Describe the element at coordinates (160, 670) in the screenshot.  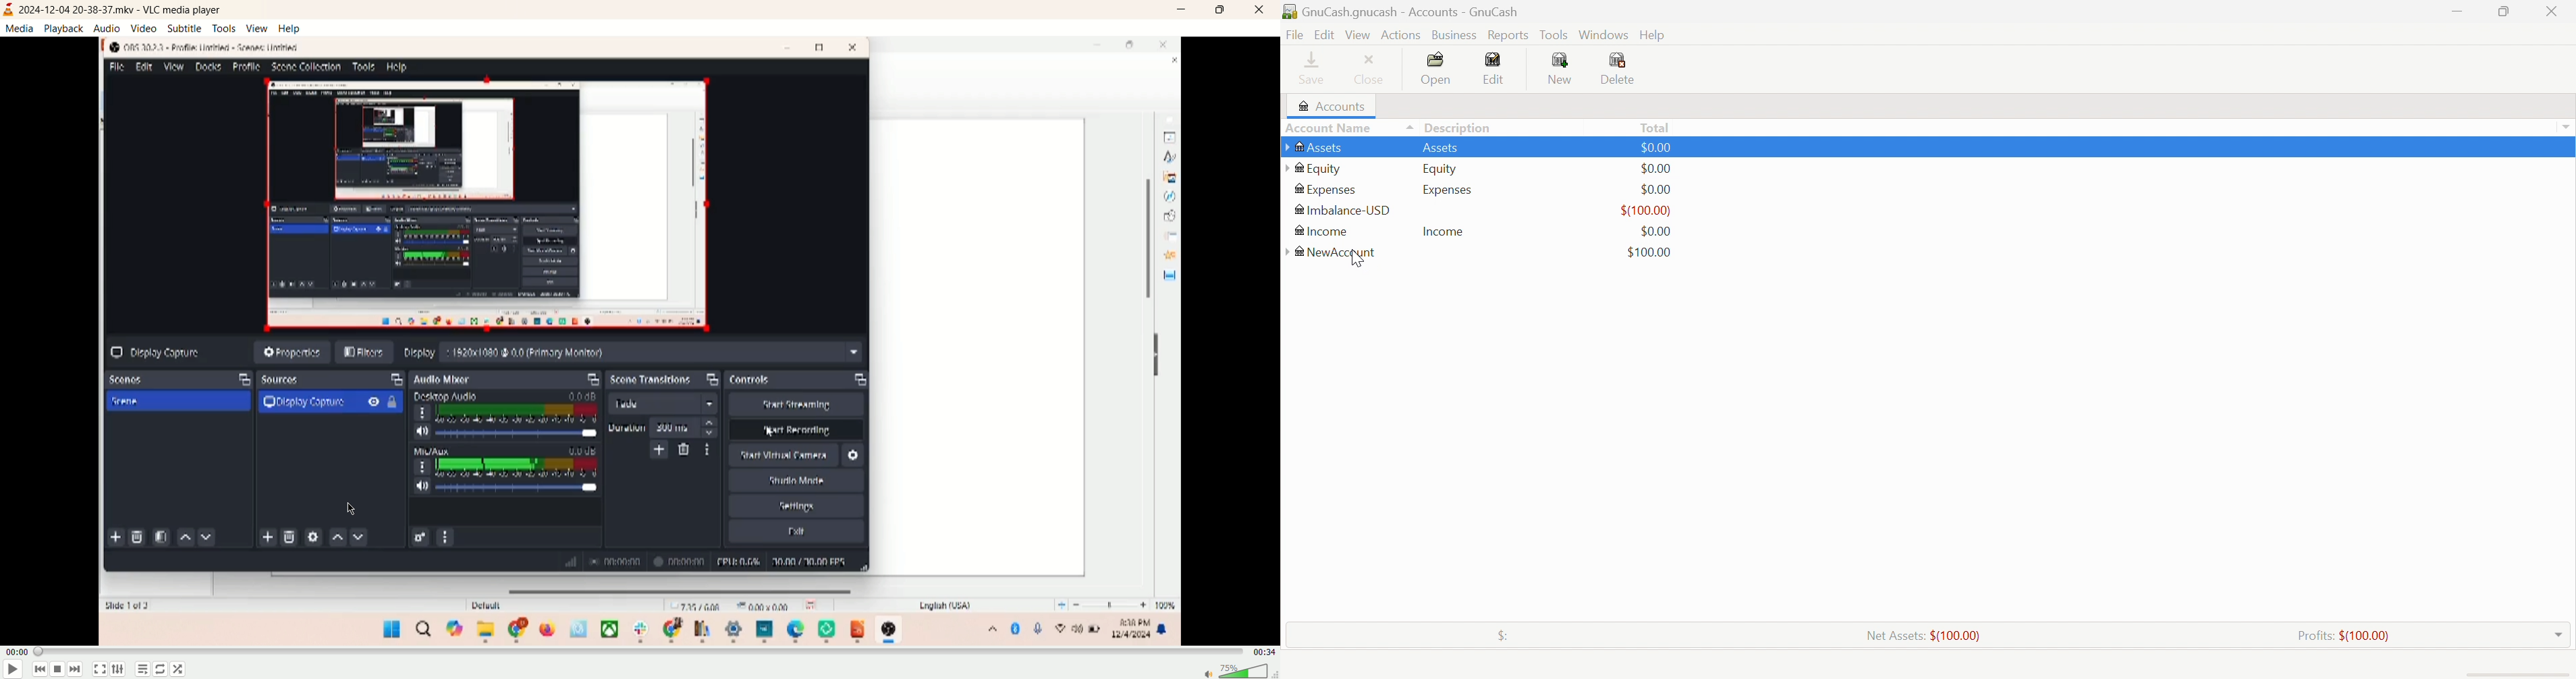
I see `toggle loop none` at that location.